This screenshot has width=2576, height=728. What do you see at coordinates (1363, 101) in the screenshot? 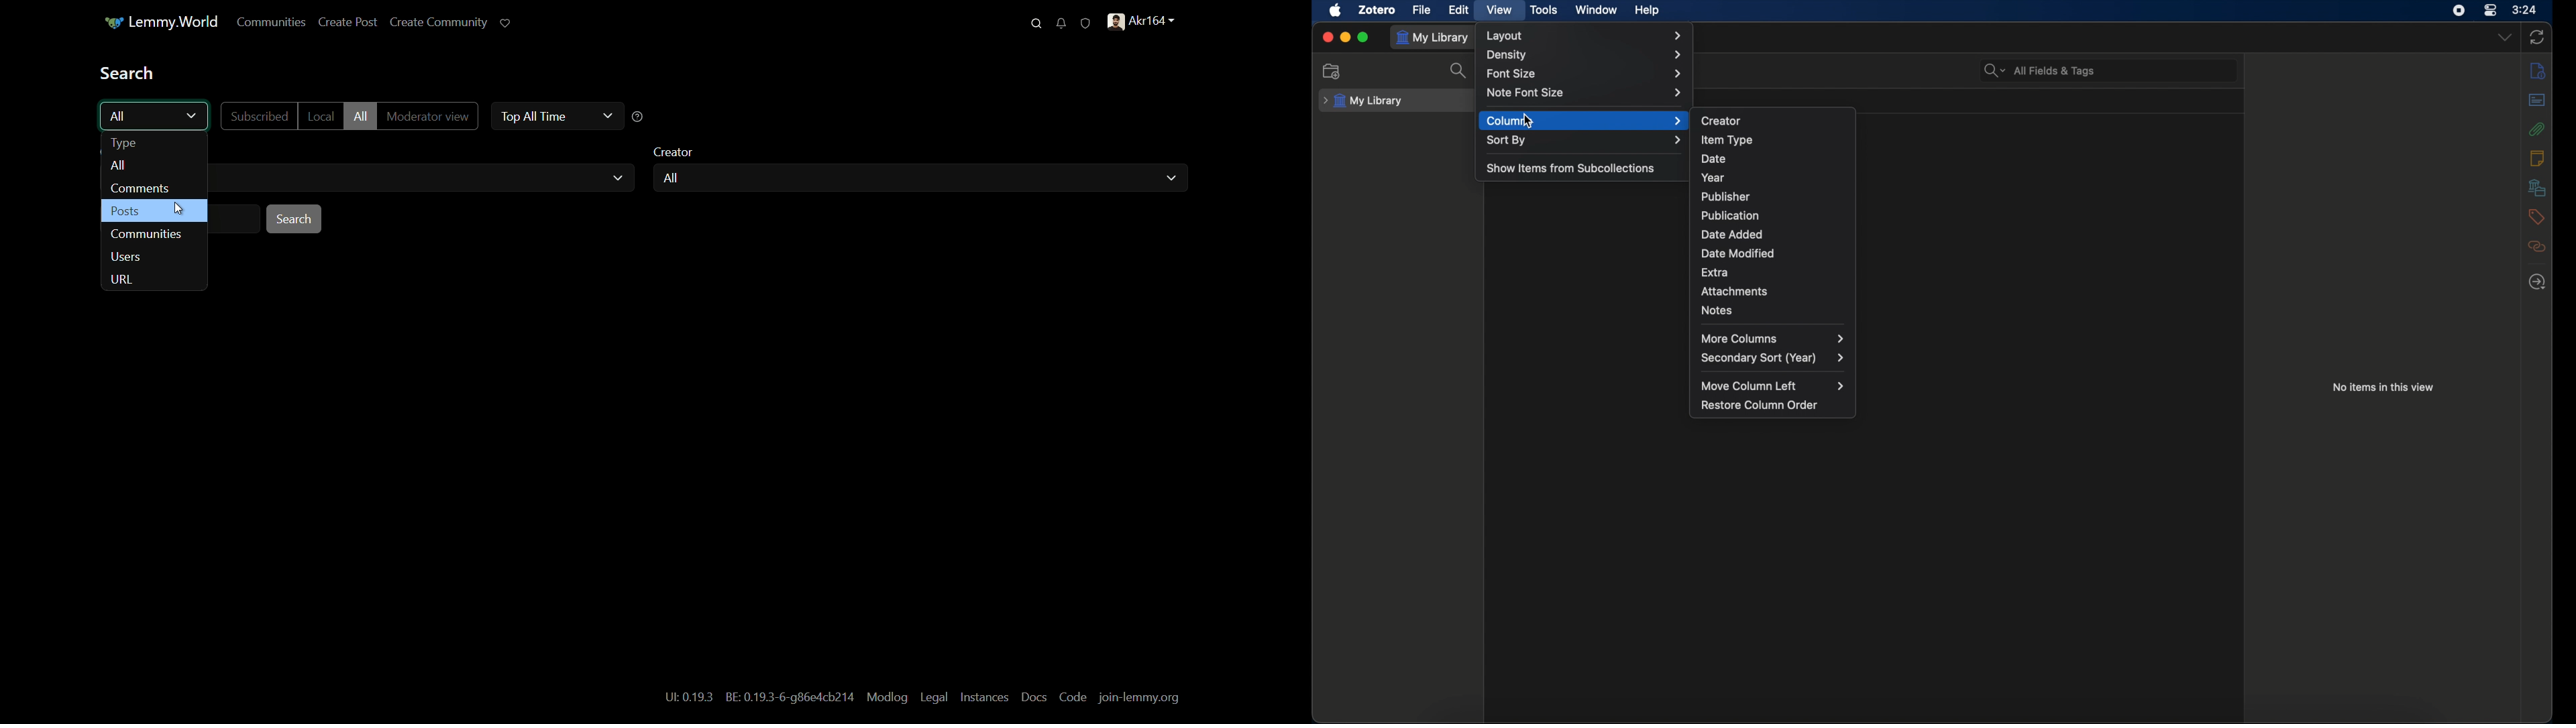
I see `my library` at bounding box center [1363, 101].